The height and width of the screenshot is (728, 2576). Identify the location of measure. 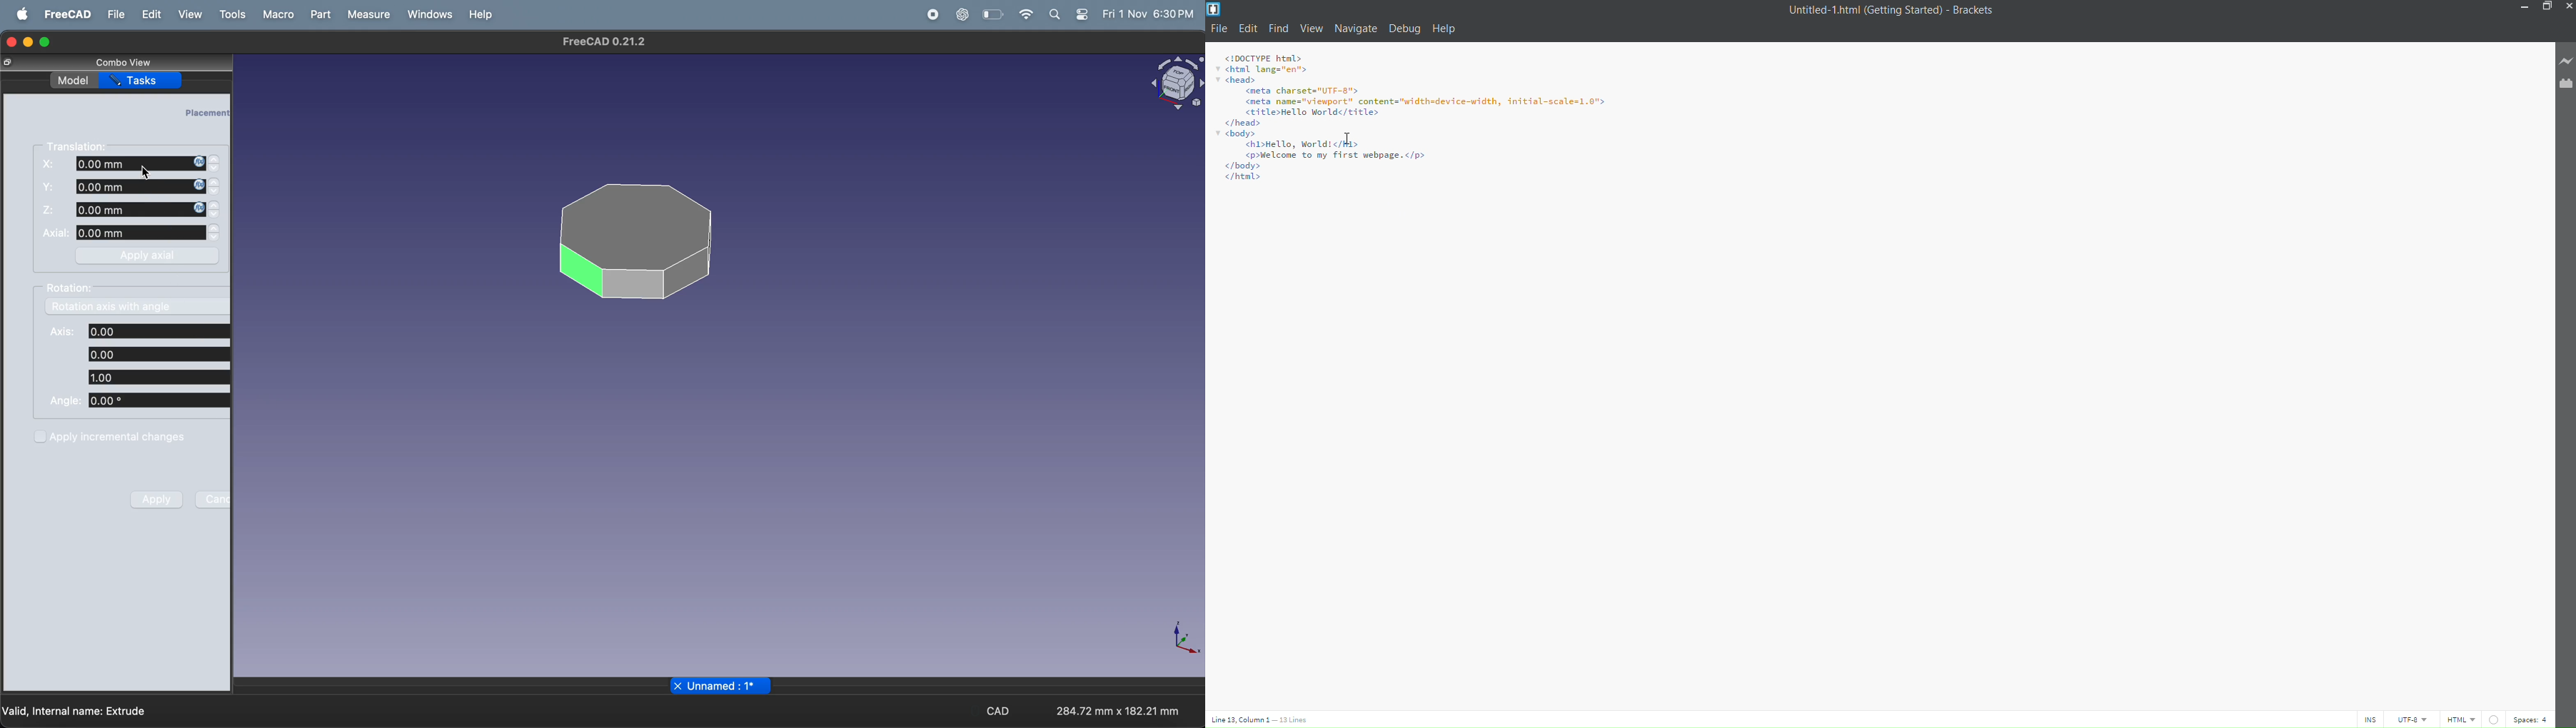
(369, 14).